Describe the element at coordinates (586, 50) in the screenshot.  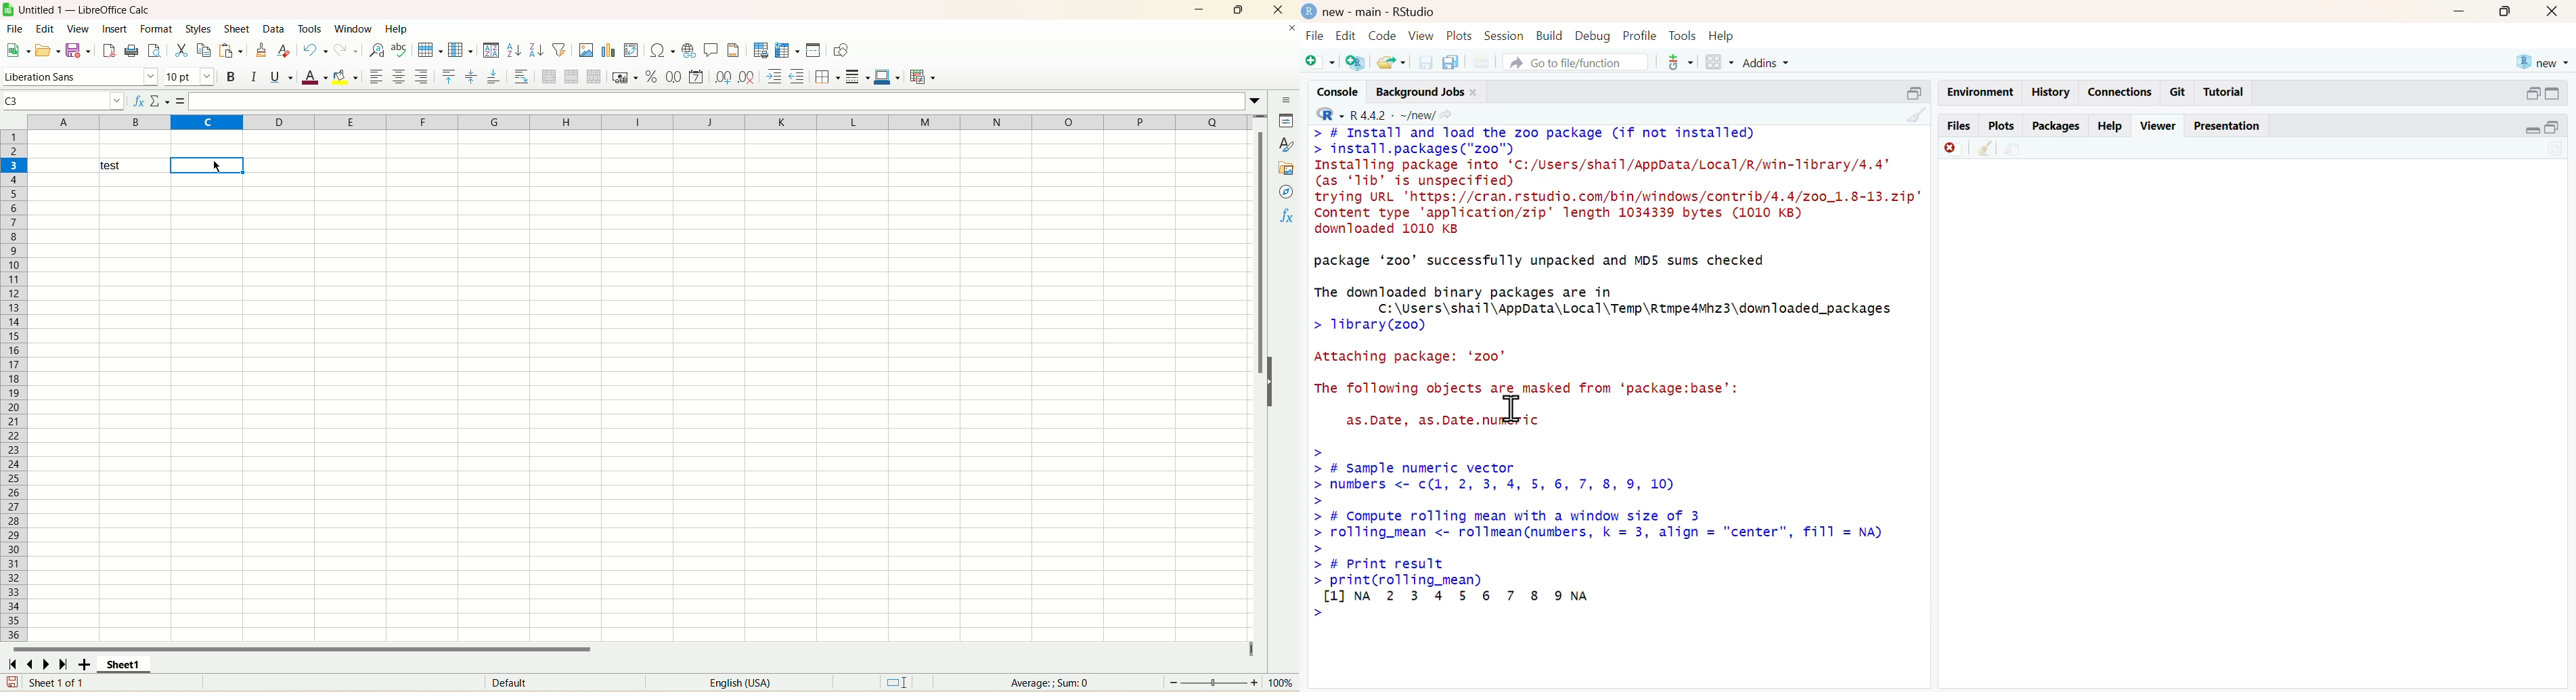
I see `insert image` at that location.